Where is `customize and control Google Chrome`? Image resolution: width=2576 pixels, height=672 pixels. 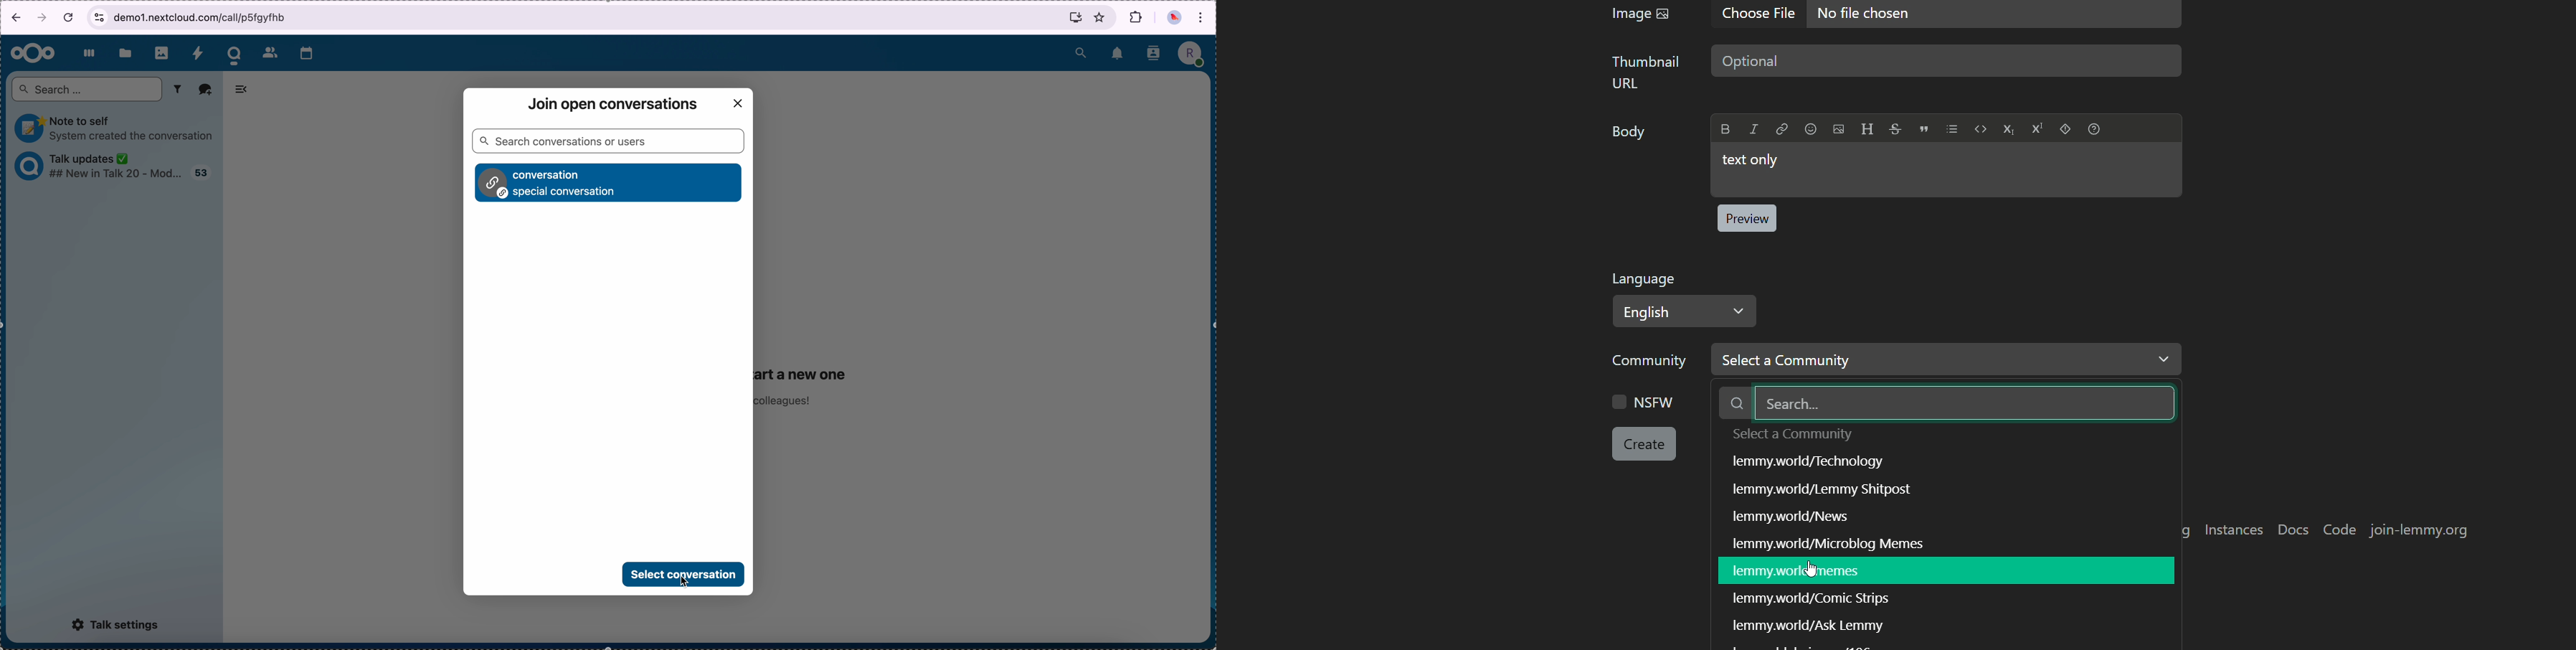 customize and control Google Chrome is located at coordinates (1202, 20).